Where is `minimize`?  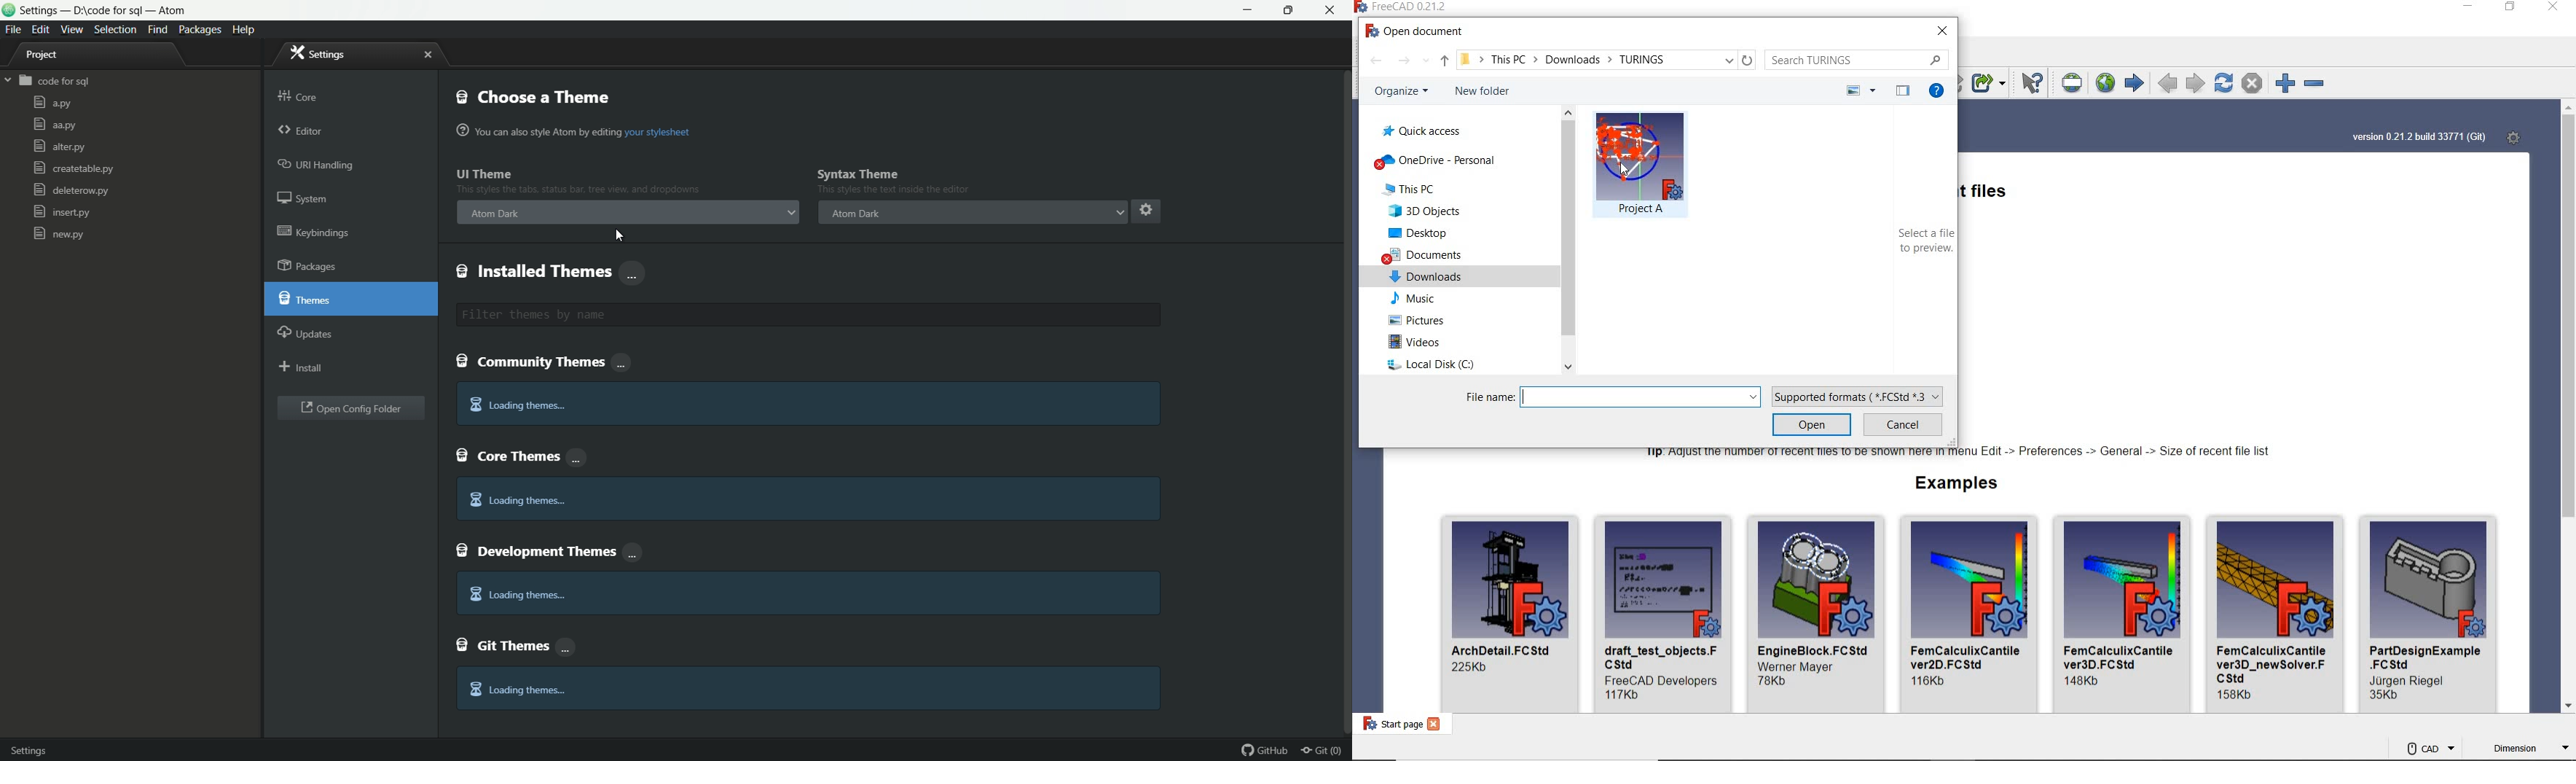
minimize is located at coordinates (1249, 11).